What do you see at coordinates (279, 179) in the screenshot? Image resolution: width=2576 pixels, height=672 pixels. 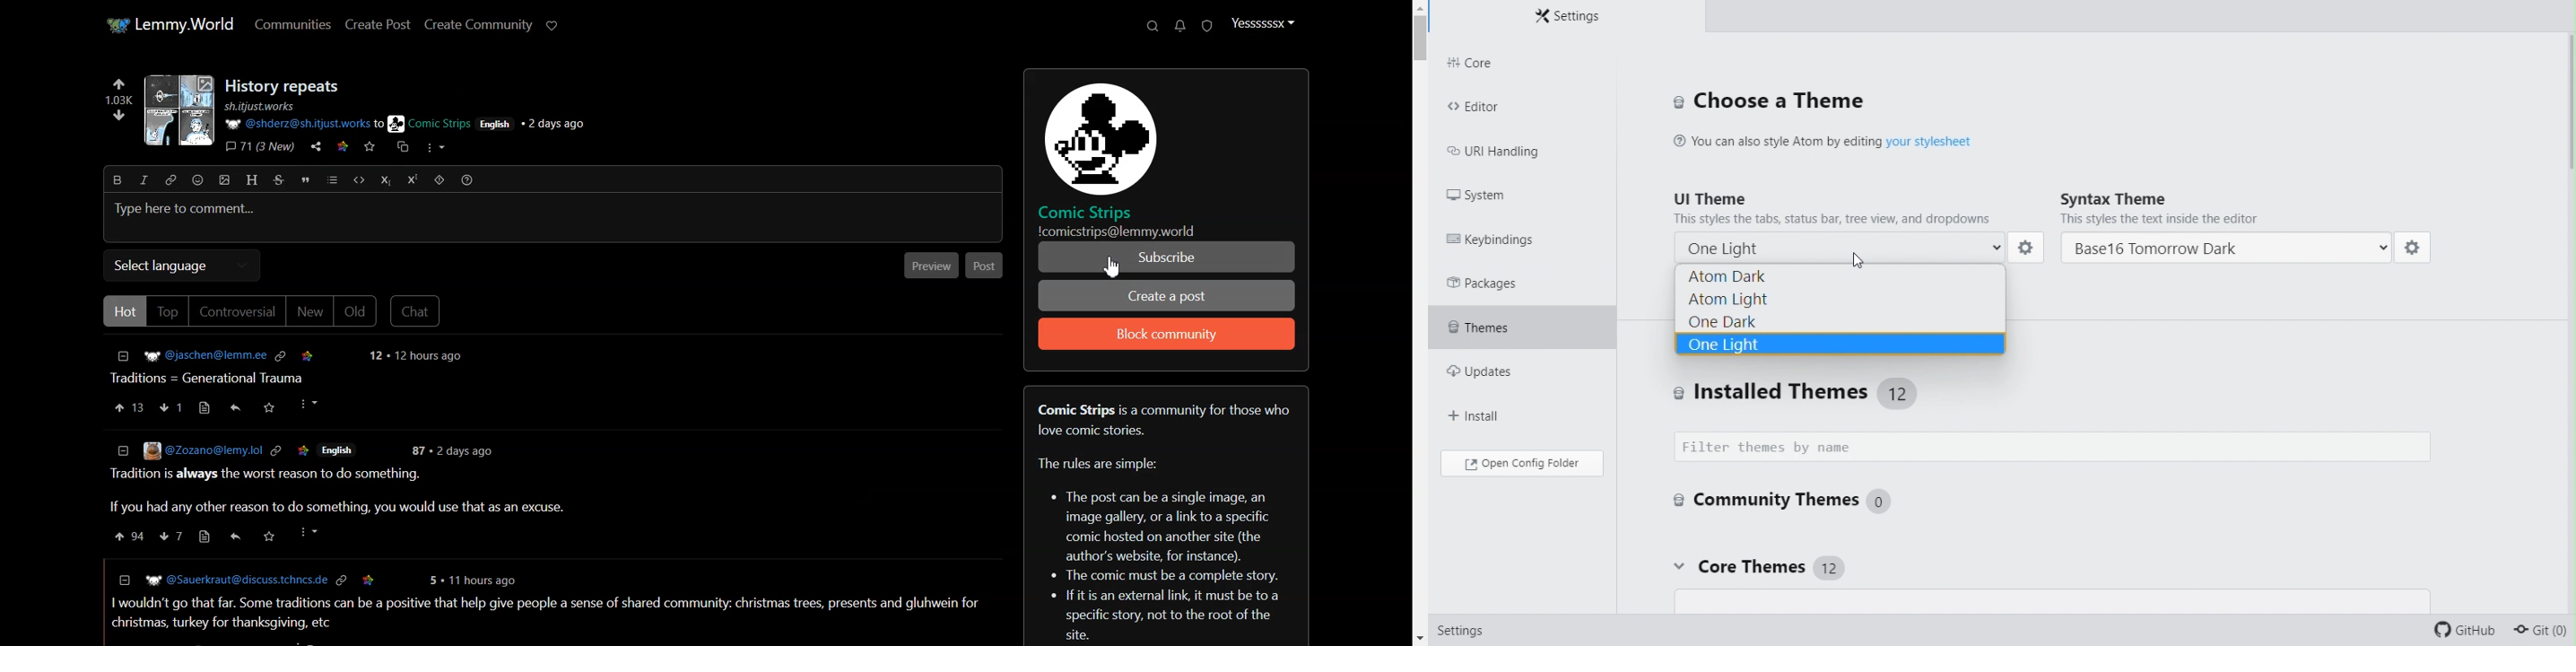 I see `Strike through` at bounding box center [279, 179].